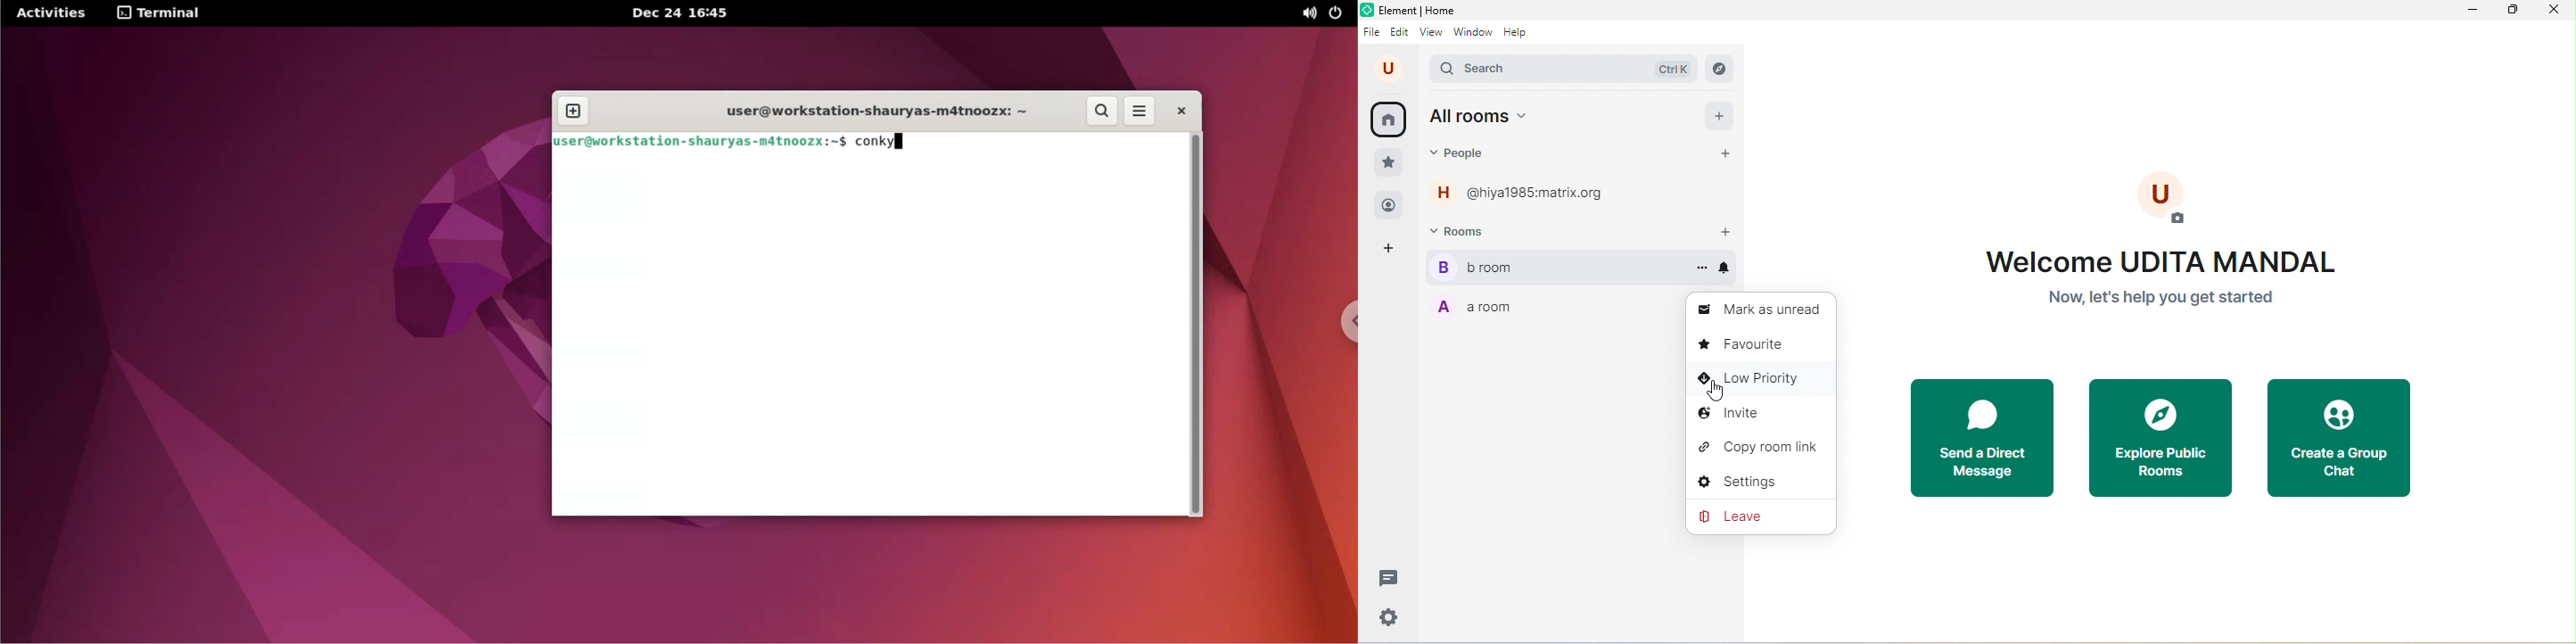 Image resolution: width=2576 pixels, height=644 pixels. Describe the element at coordinates (1762, 516) in the screenshot. I see `leave` at that location.